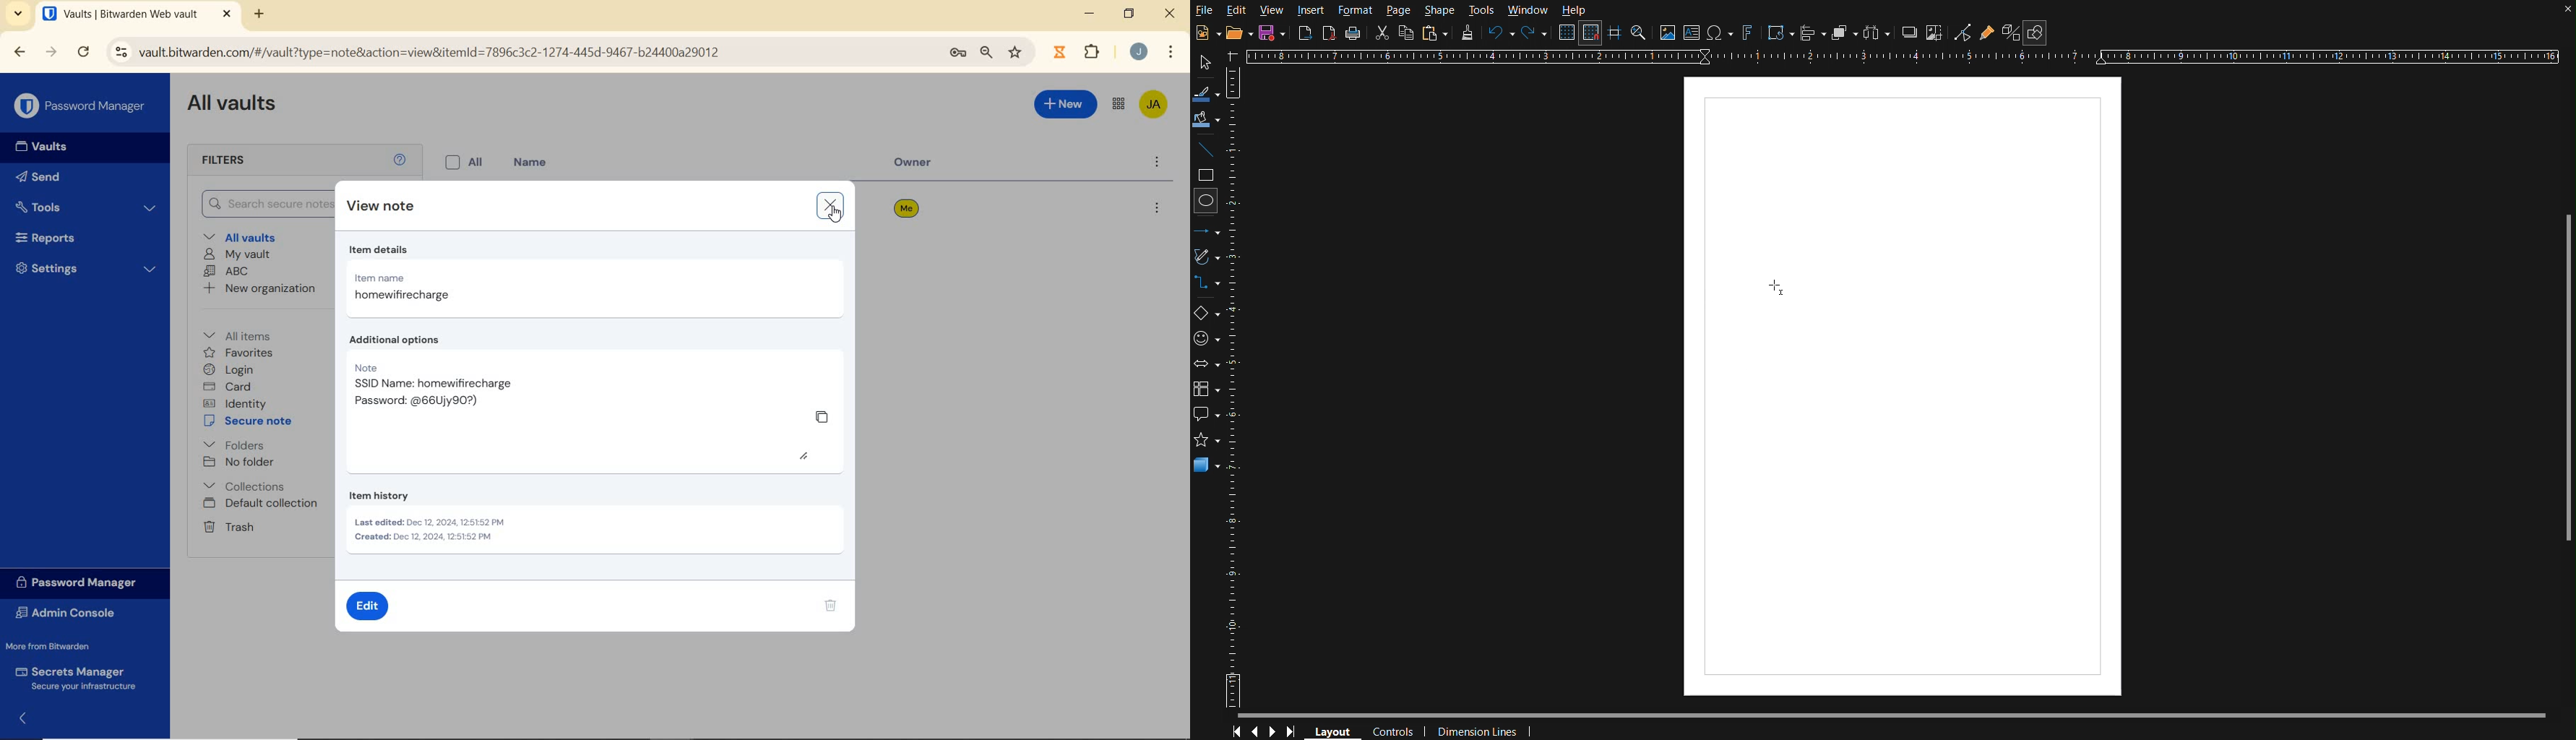 Image resolution: width=2576 pixels, height=756 pixels. Describe the element at coordinates (231, 369) in the screenshot. I see `login` at that location.